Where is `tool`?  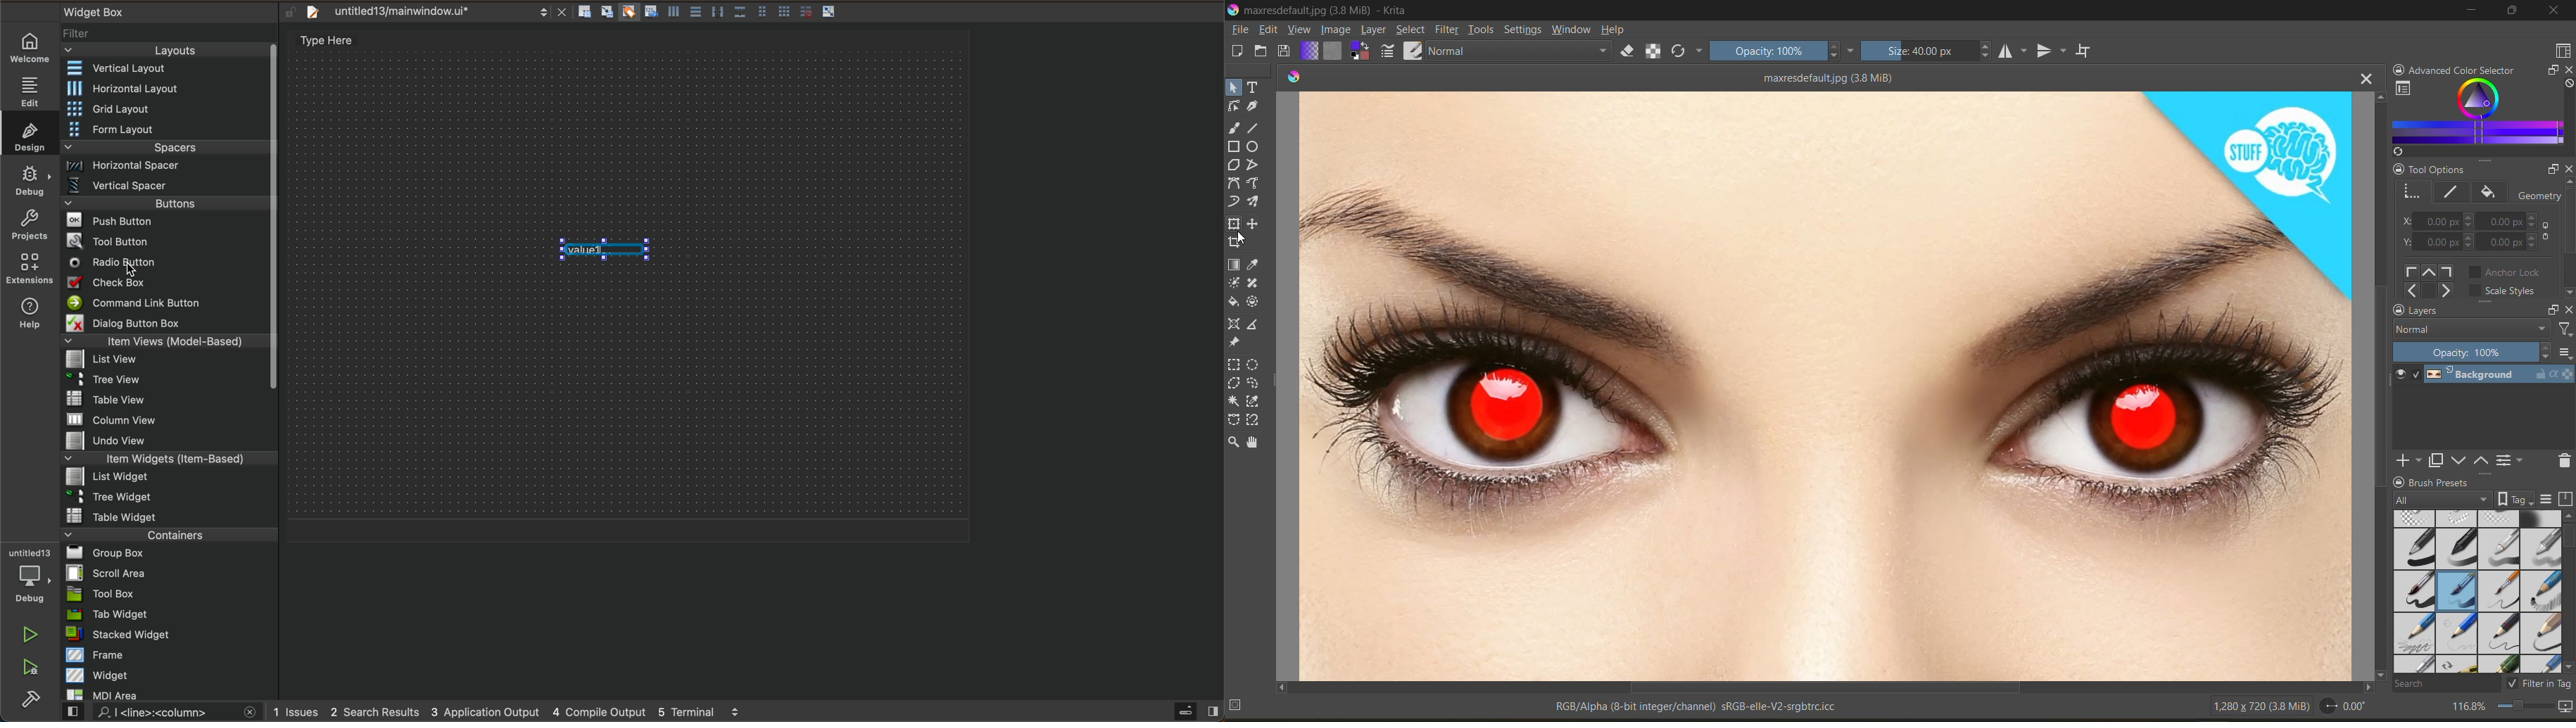
tool is located at coordinates (1235, 146).